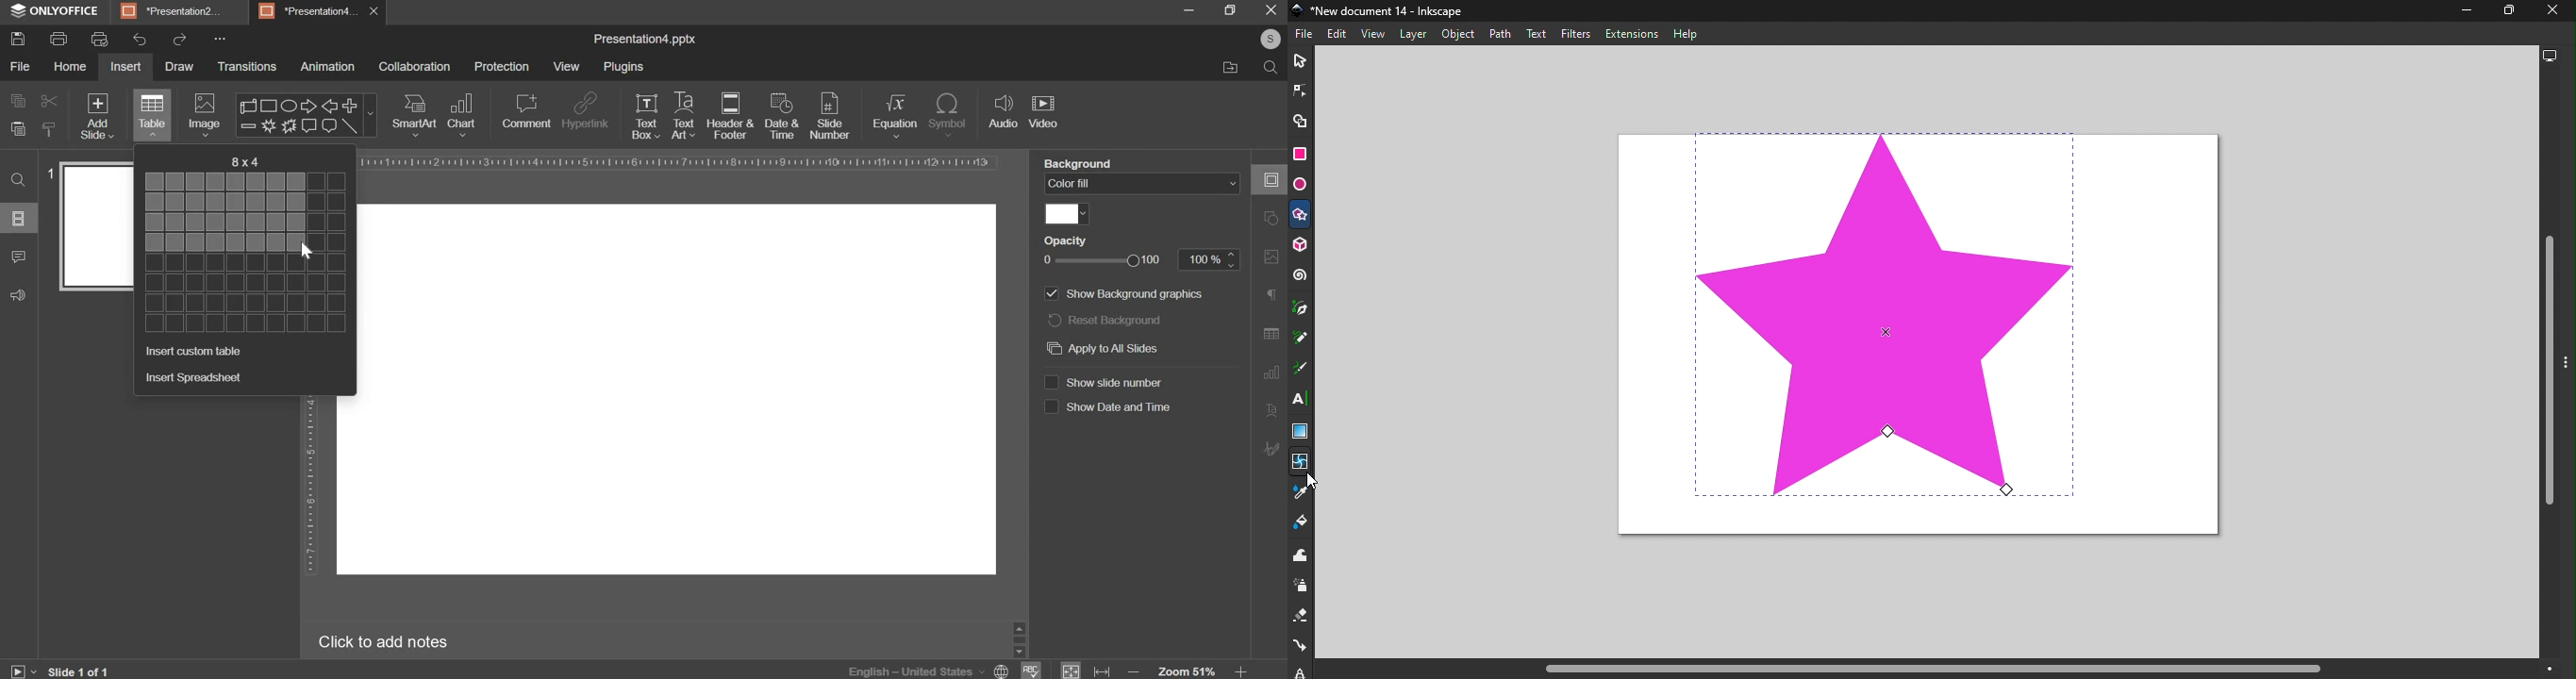  What do you see at coordinates (646, 40) in the screenshot?
I see `presentation name` at bounding box center [646, 40].